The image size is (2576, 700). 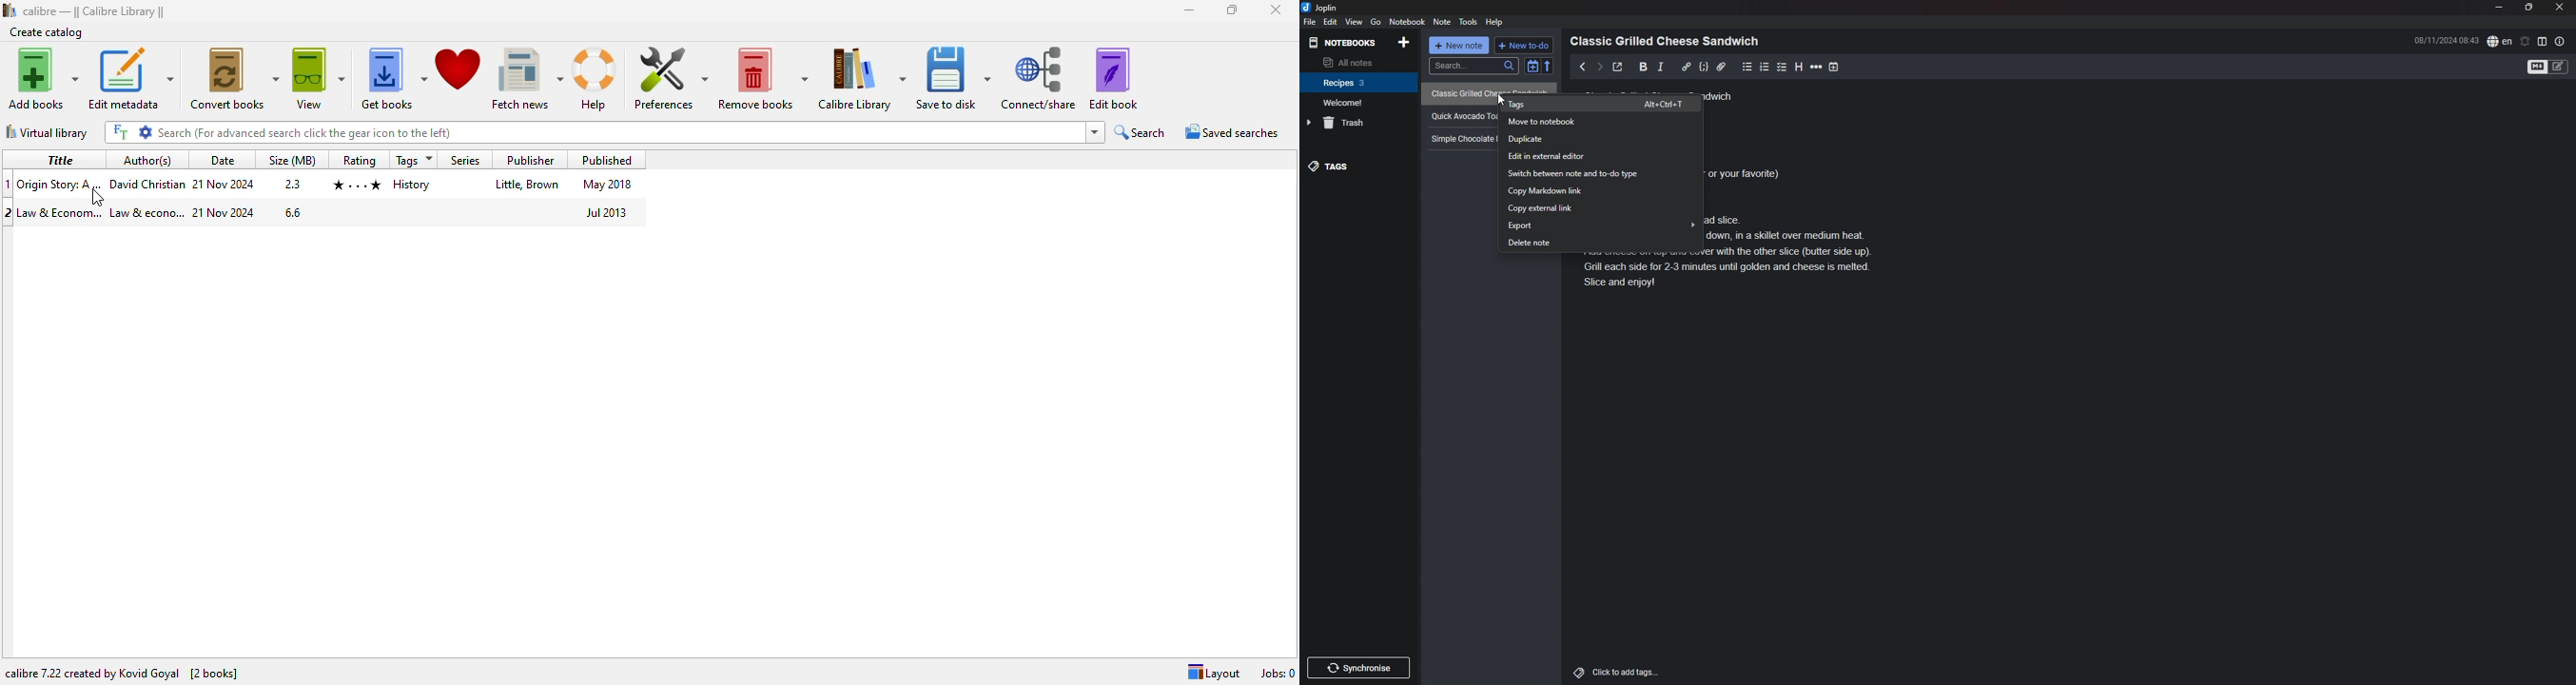 I want to click on delete note, so click(x=1602, y=241).